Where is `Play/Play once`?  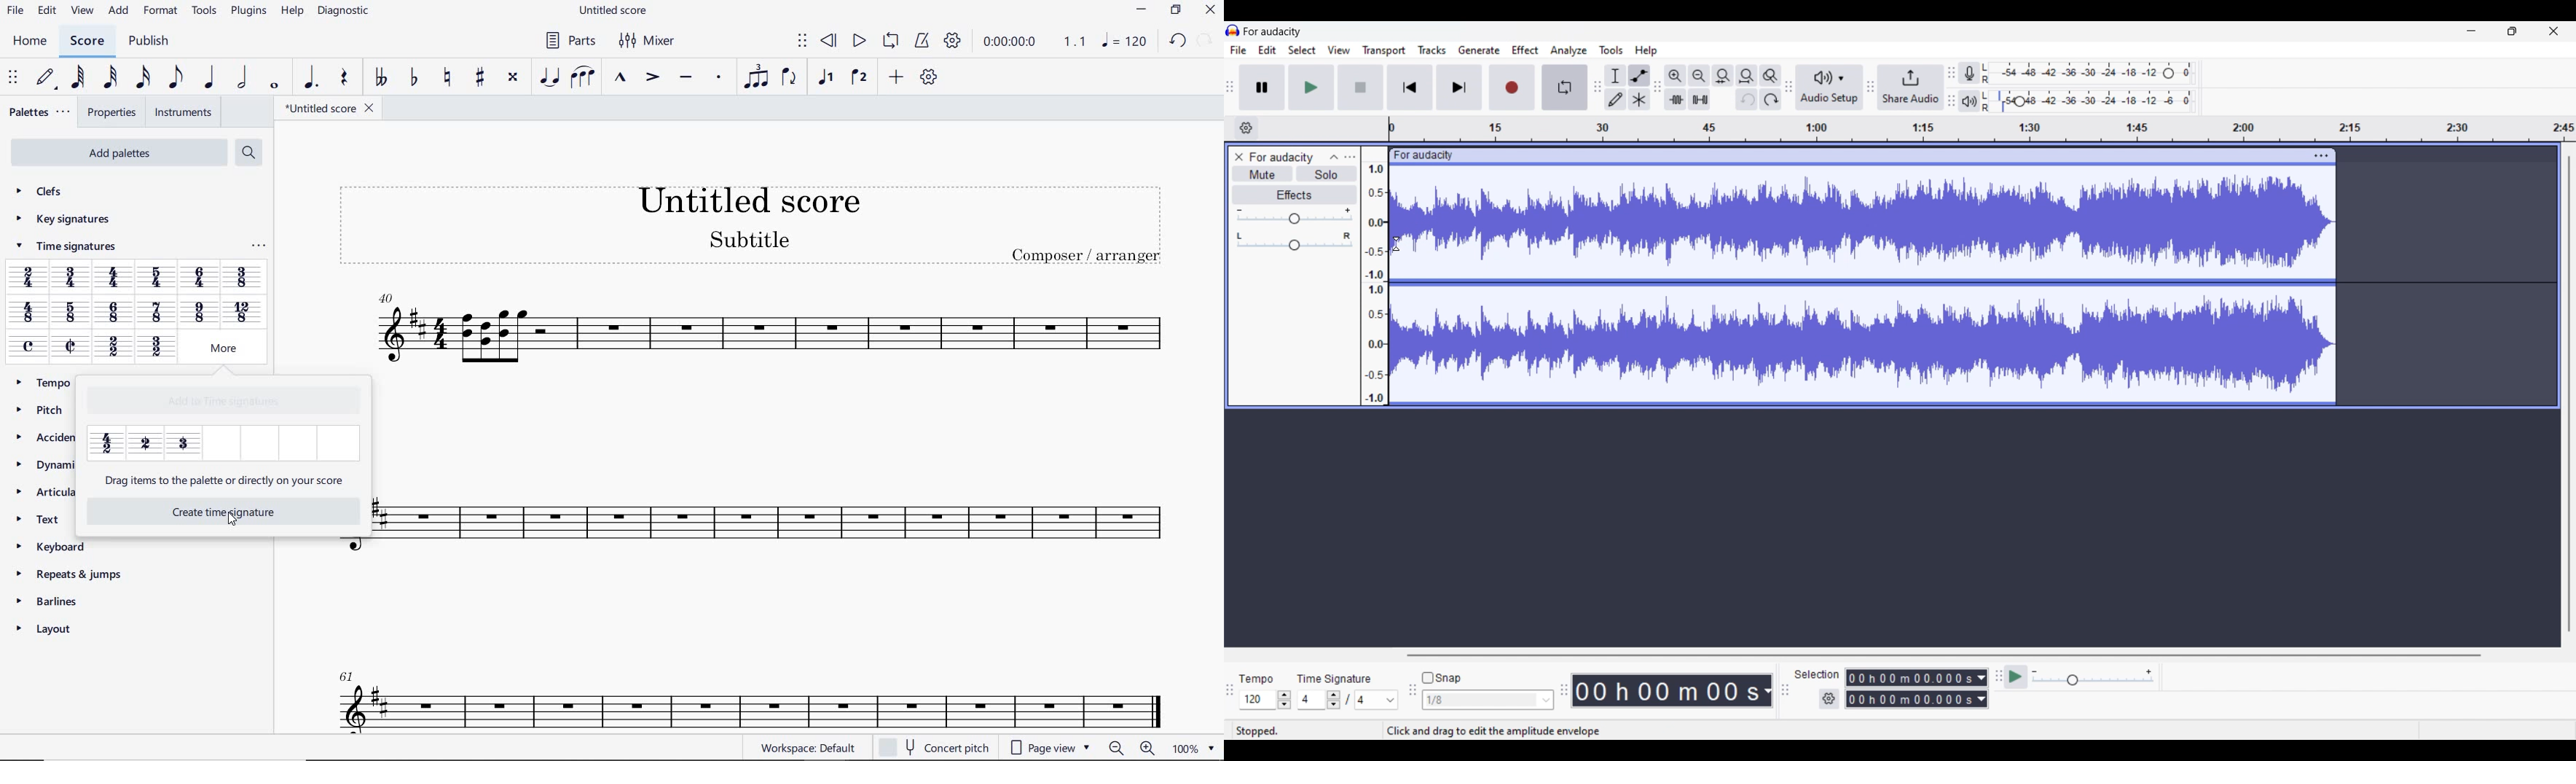 Play/Play once is located at coordinates (1312, 87).